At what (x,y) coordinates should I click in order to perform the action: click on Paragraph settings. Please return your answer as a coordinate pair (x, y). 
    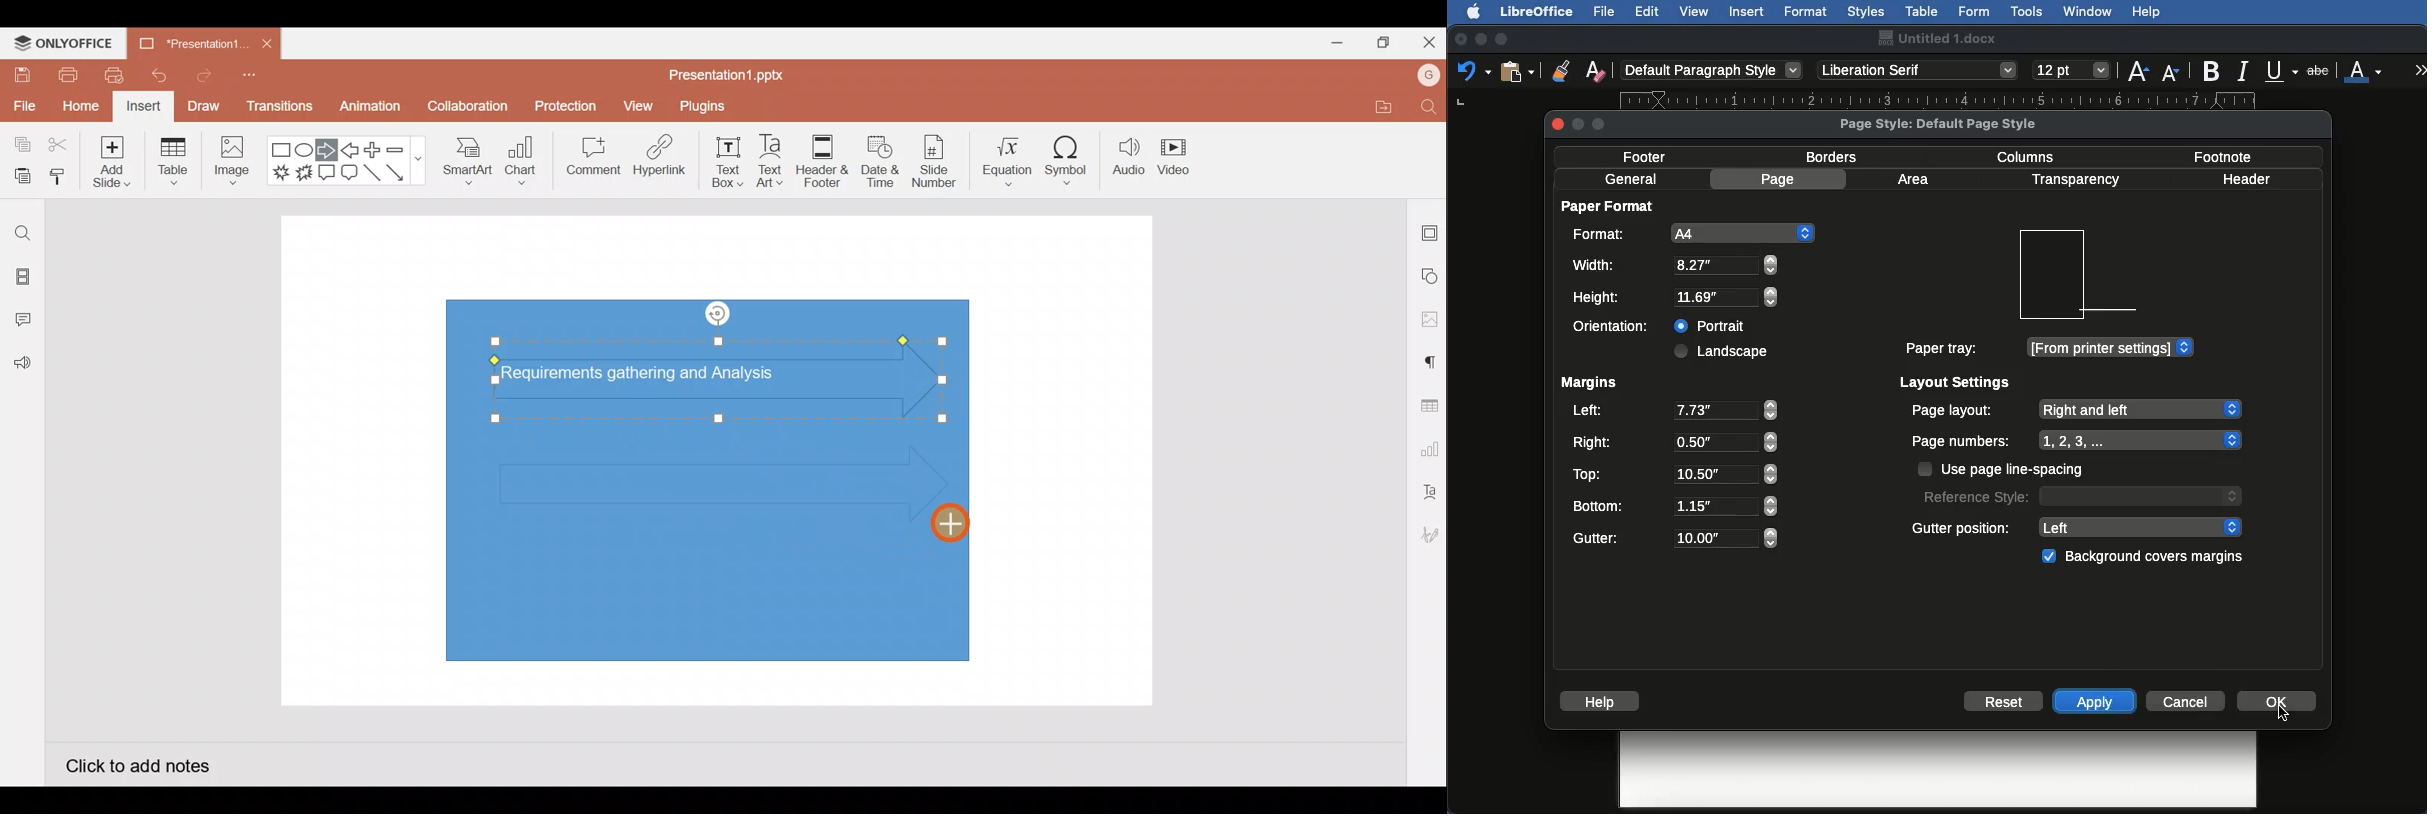
    Looking at the image, I should click on (1429, 360).